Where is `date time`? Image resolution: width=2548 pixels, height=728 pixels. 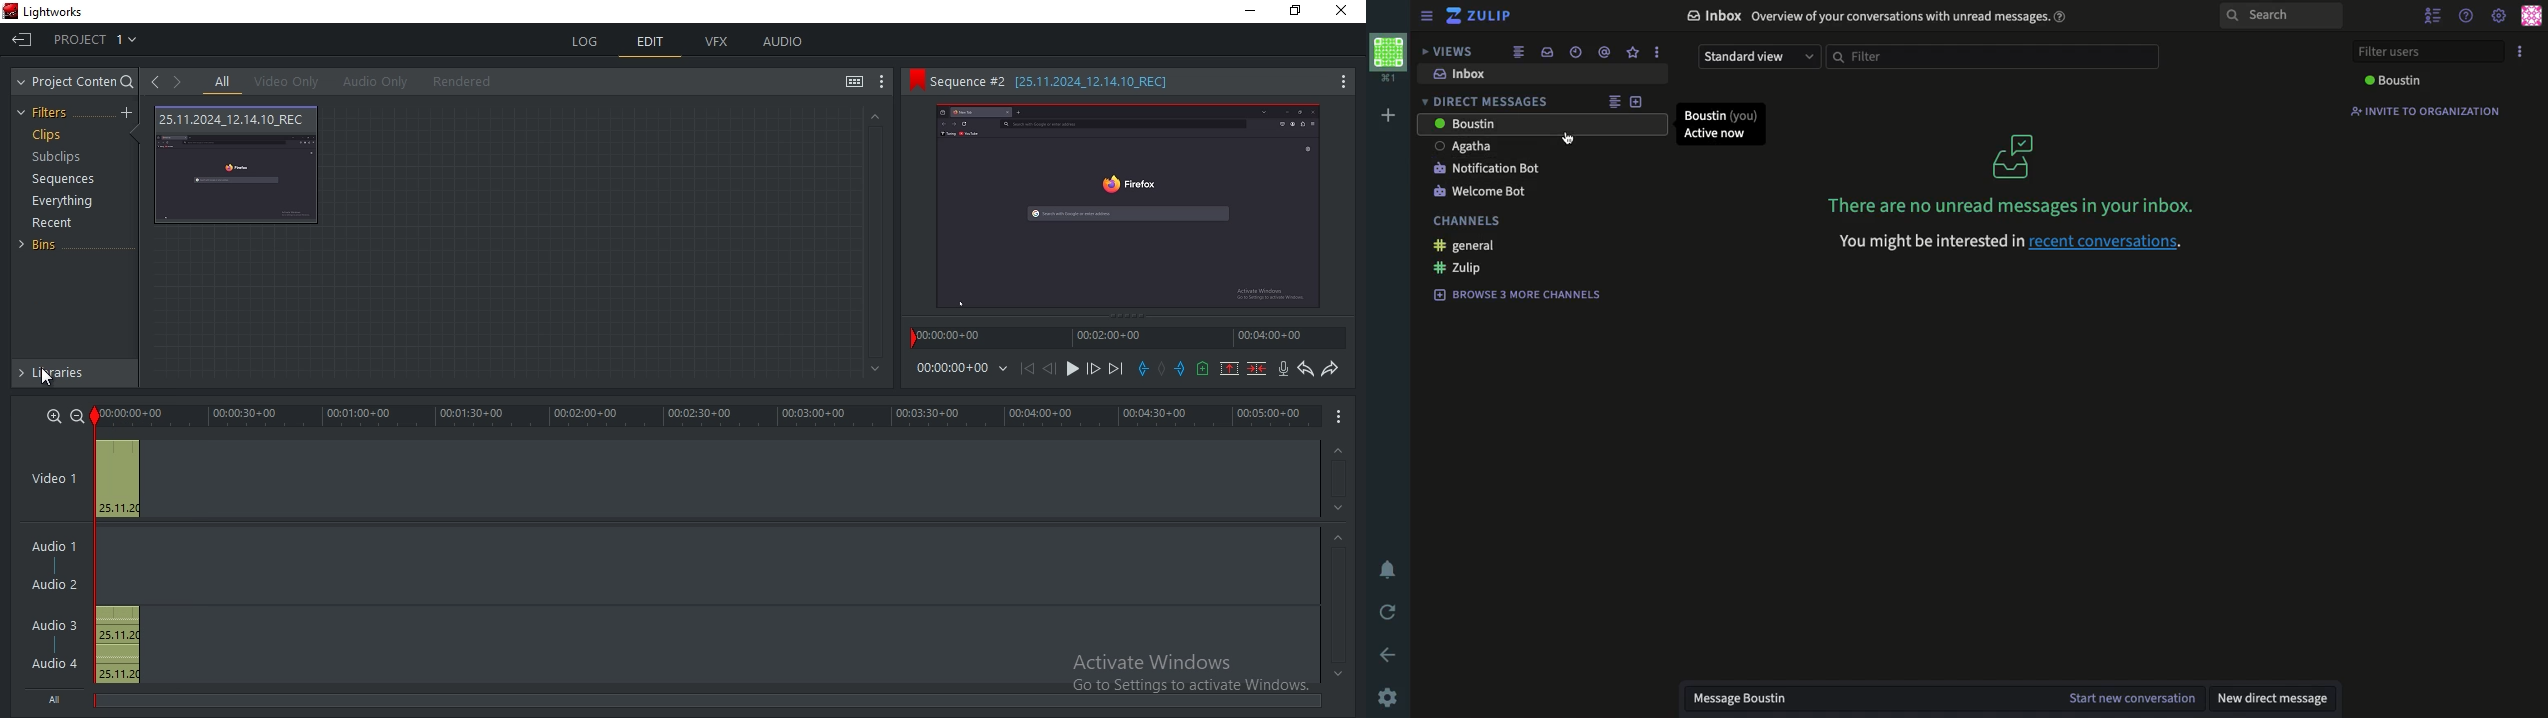
date time is located at coordinates (1577, 53).